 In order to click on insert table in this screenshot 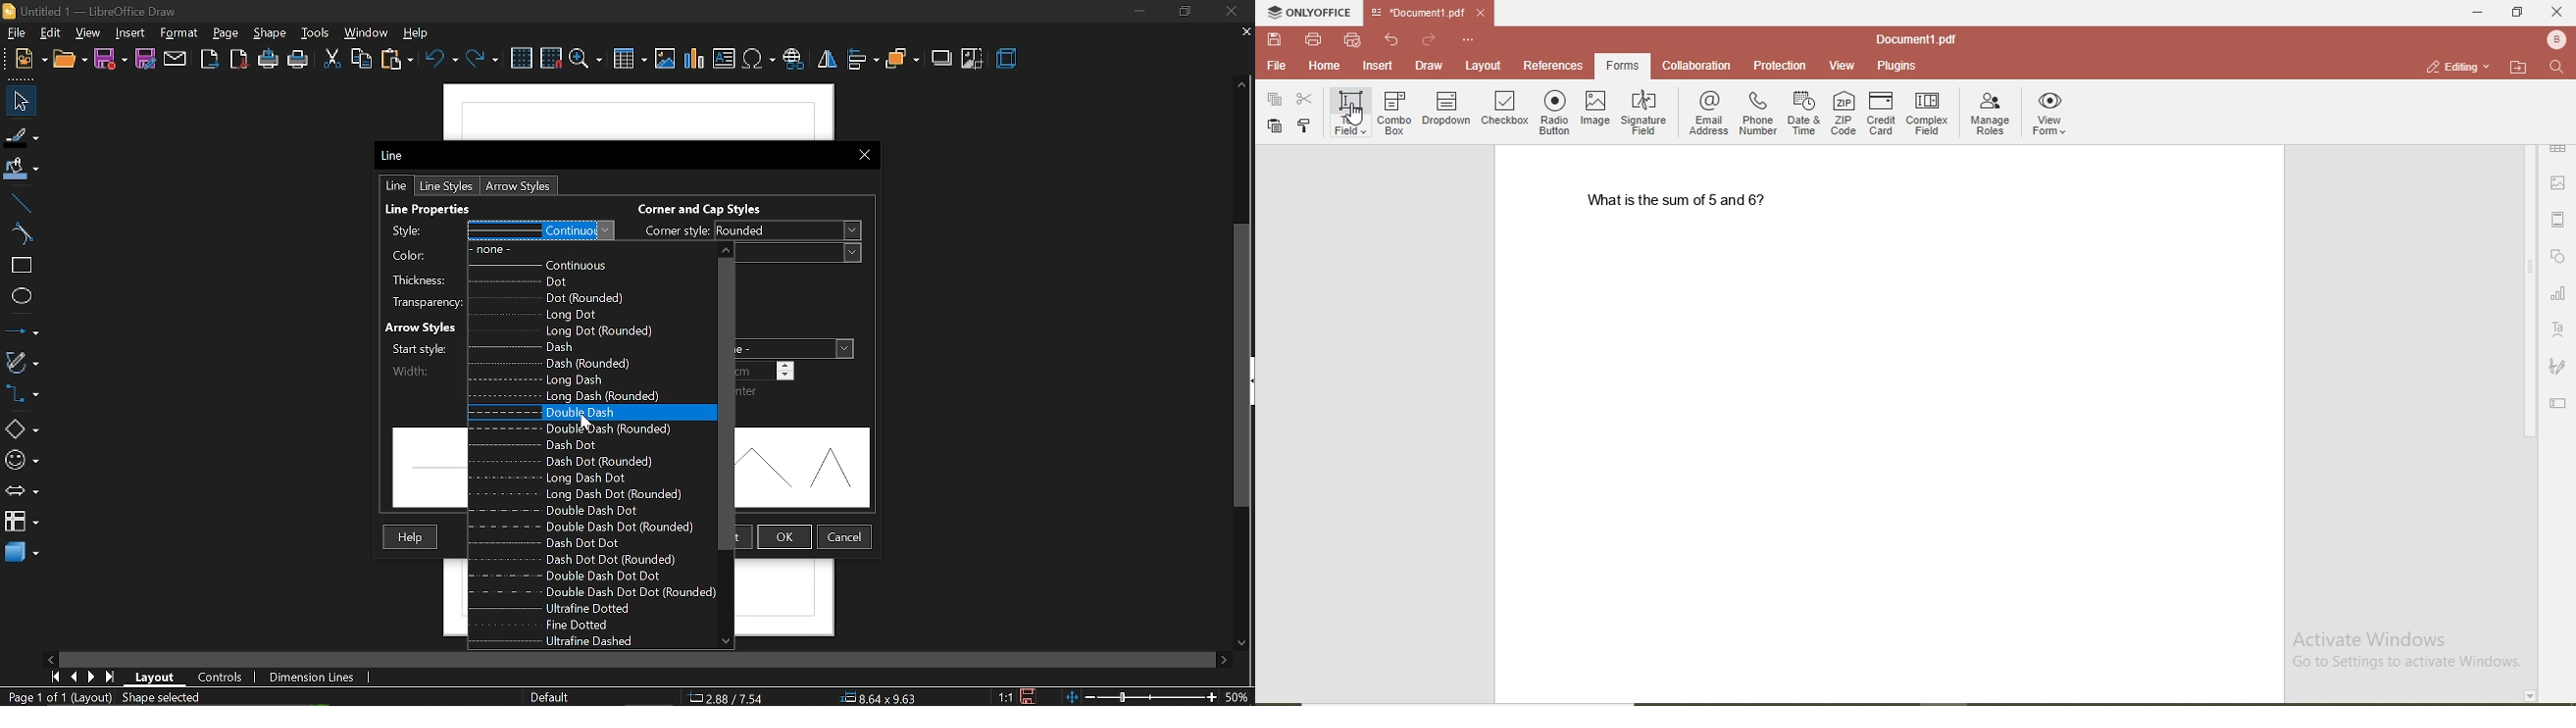, I will do `click(630, 59)`.